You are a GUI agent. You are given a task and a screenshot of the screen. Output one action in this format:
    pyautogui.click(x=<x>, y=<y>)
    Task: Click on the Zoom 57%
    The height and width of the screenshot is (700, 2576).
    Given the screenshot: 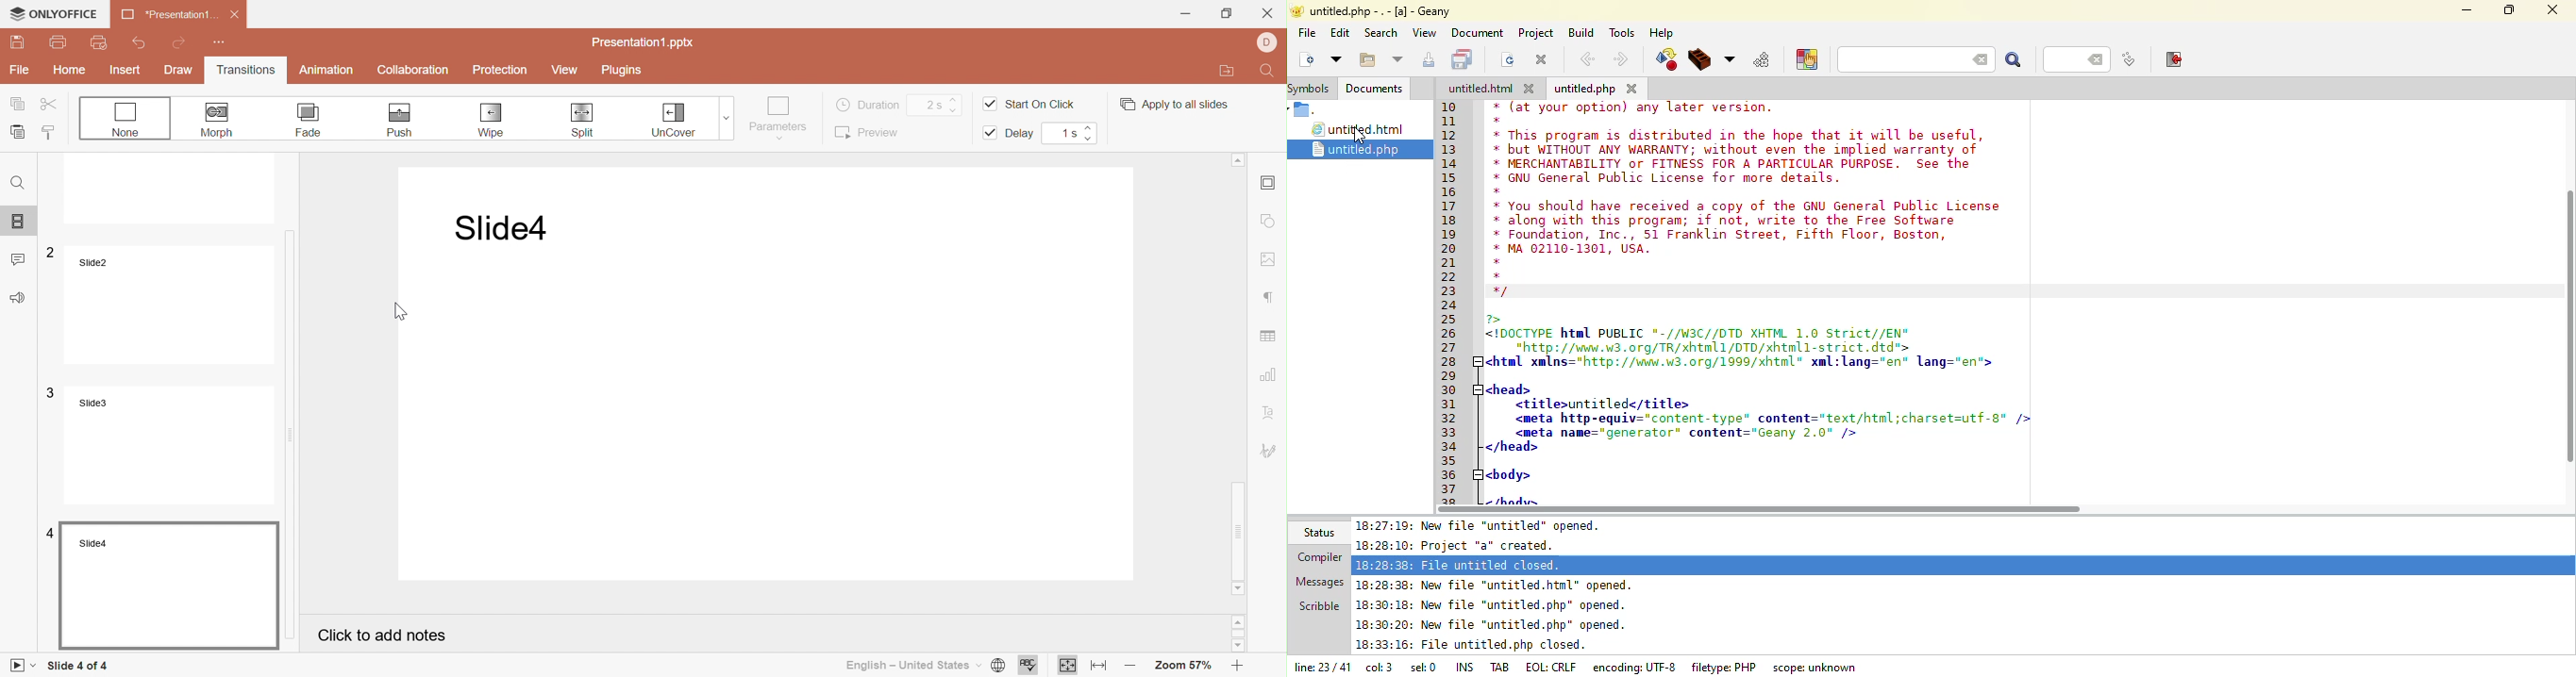 What is the action you would take?
    pyautogui.click(x=1185, y=667)
    